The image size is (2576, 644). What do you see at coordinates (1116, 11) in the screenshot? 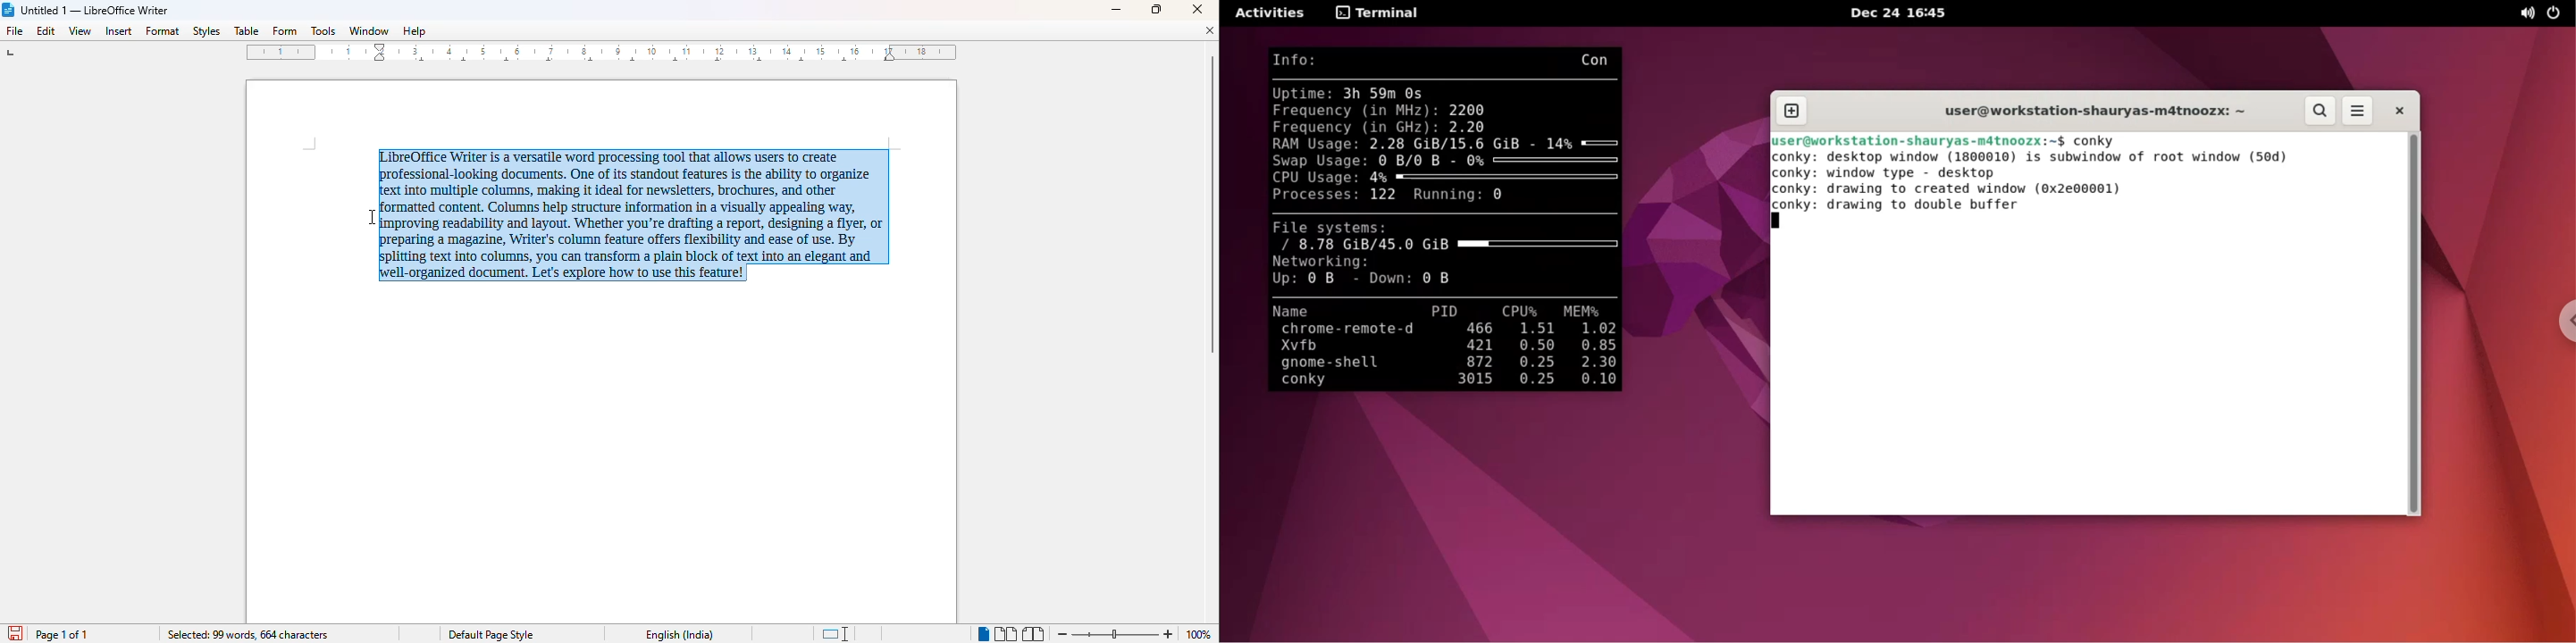
I see `minimize` at bounding box center [1116, 11].